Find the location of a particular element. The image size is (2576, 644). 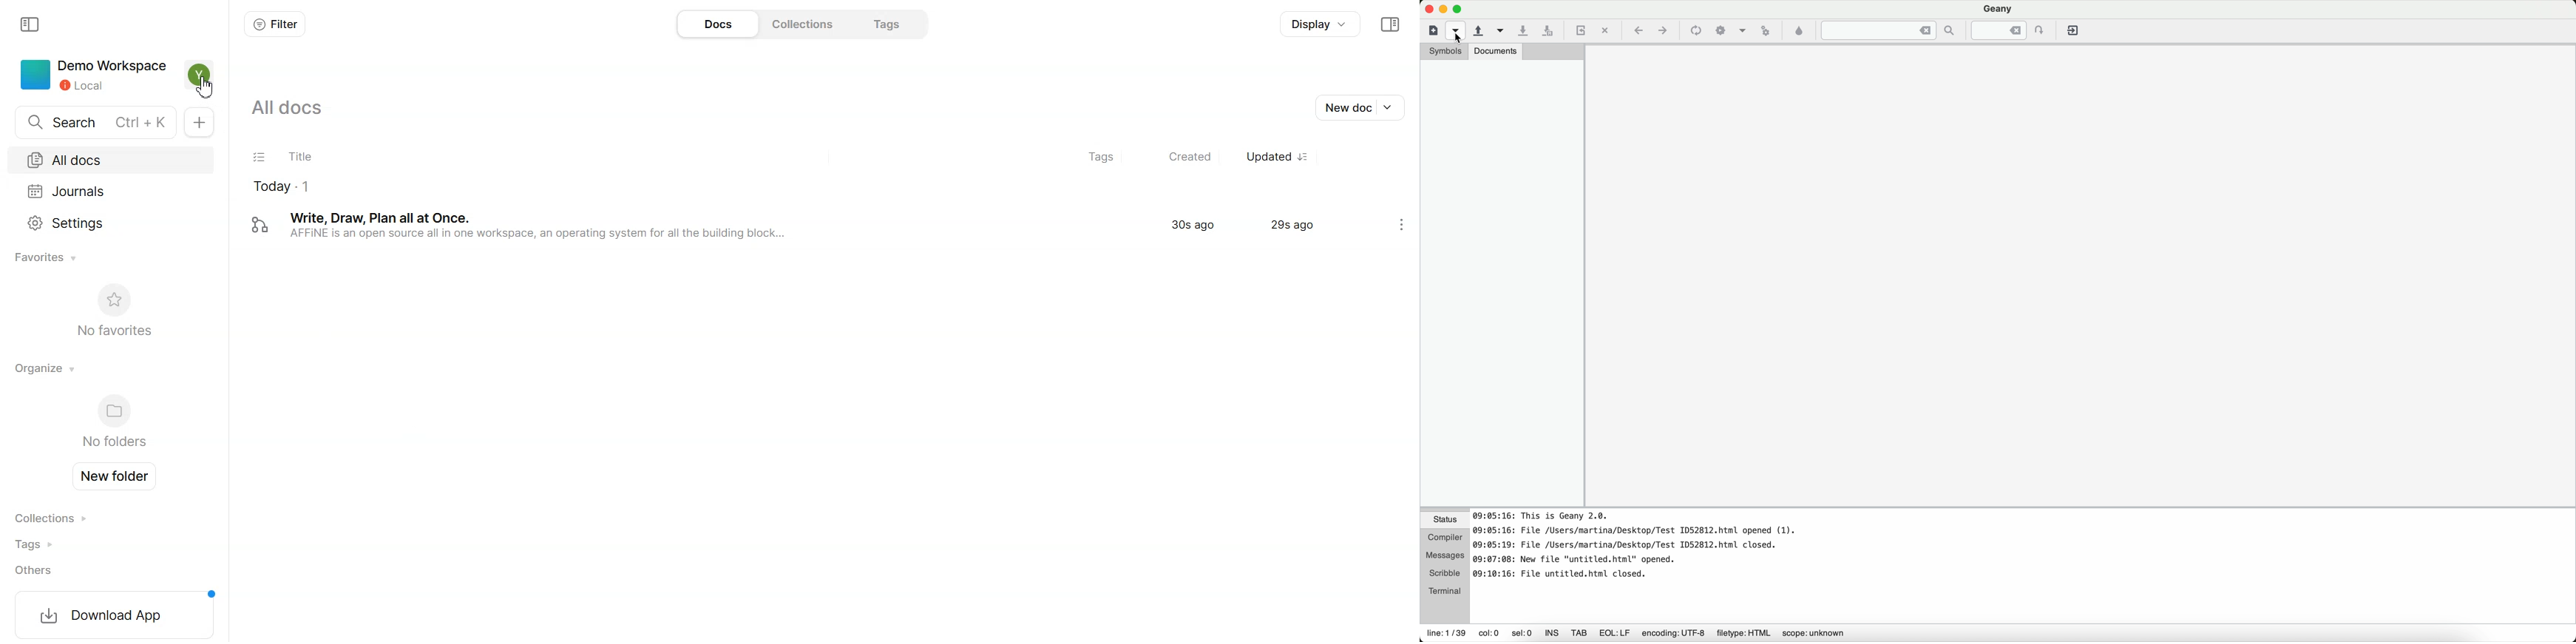

cursor on new file from a template is located at coordinates (1456, 31).